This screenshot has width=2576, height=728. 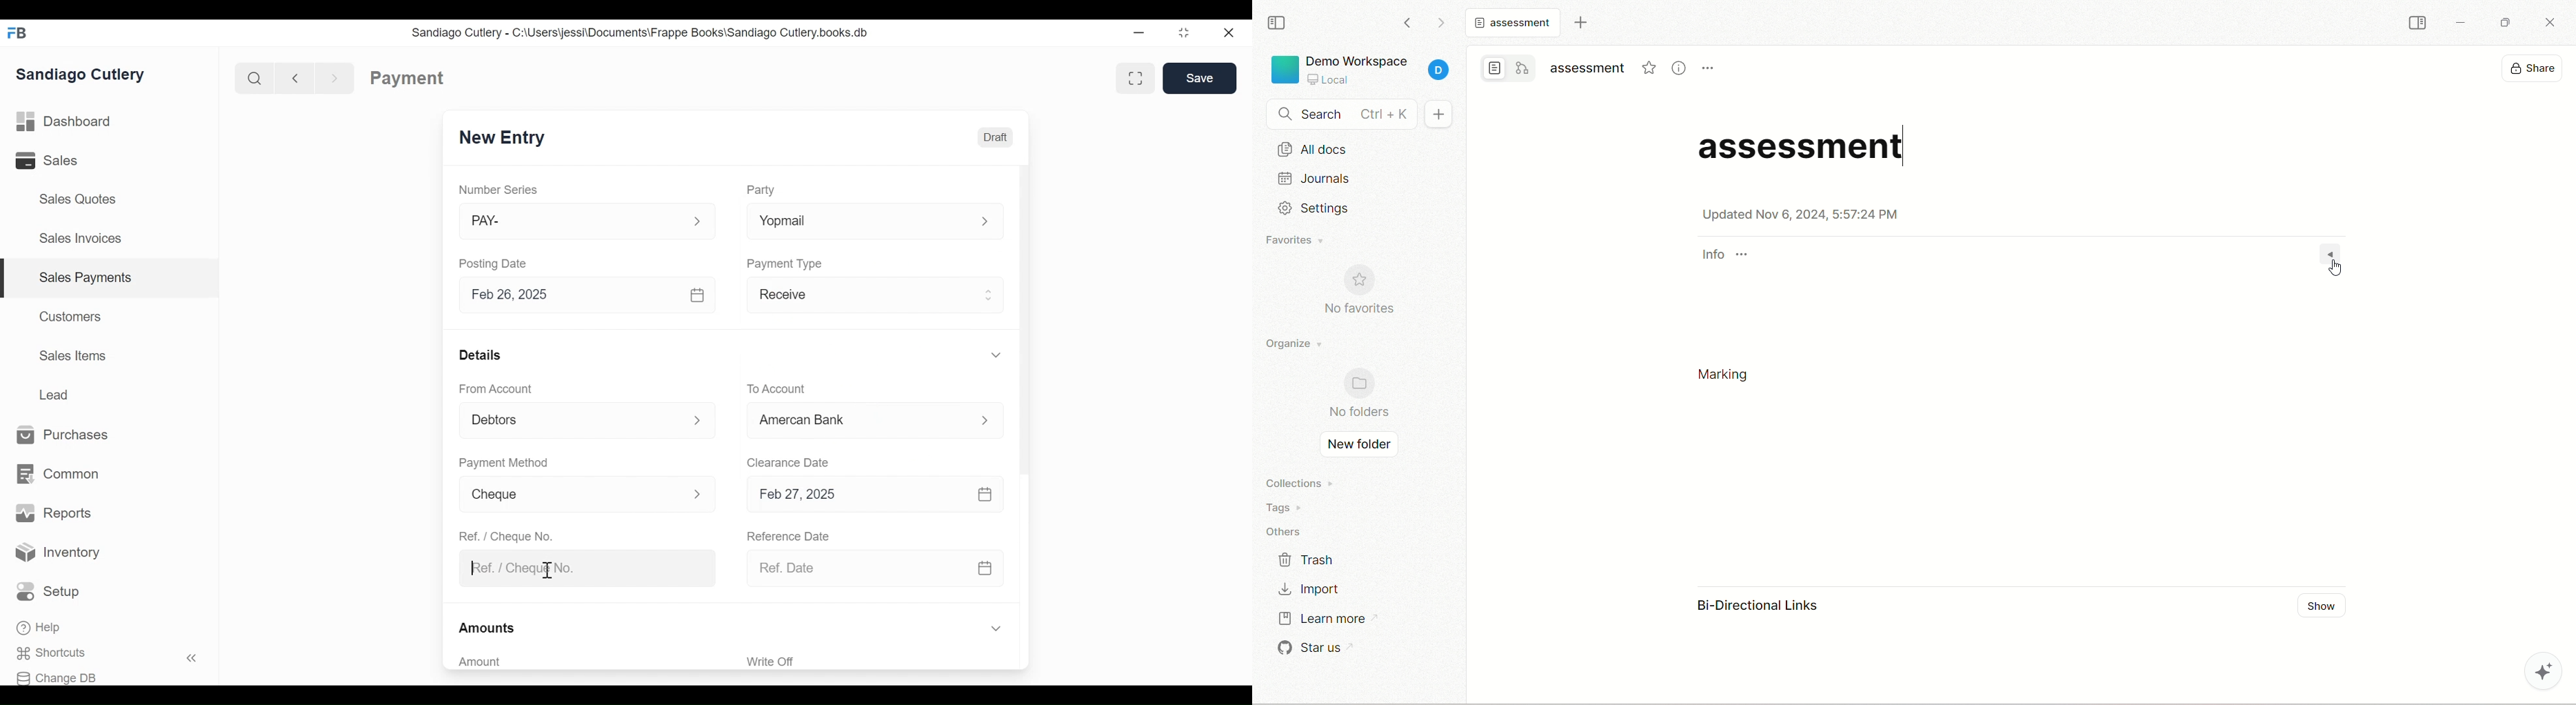 I want to click on Payment, so click(x=408, y=78).